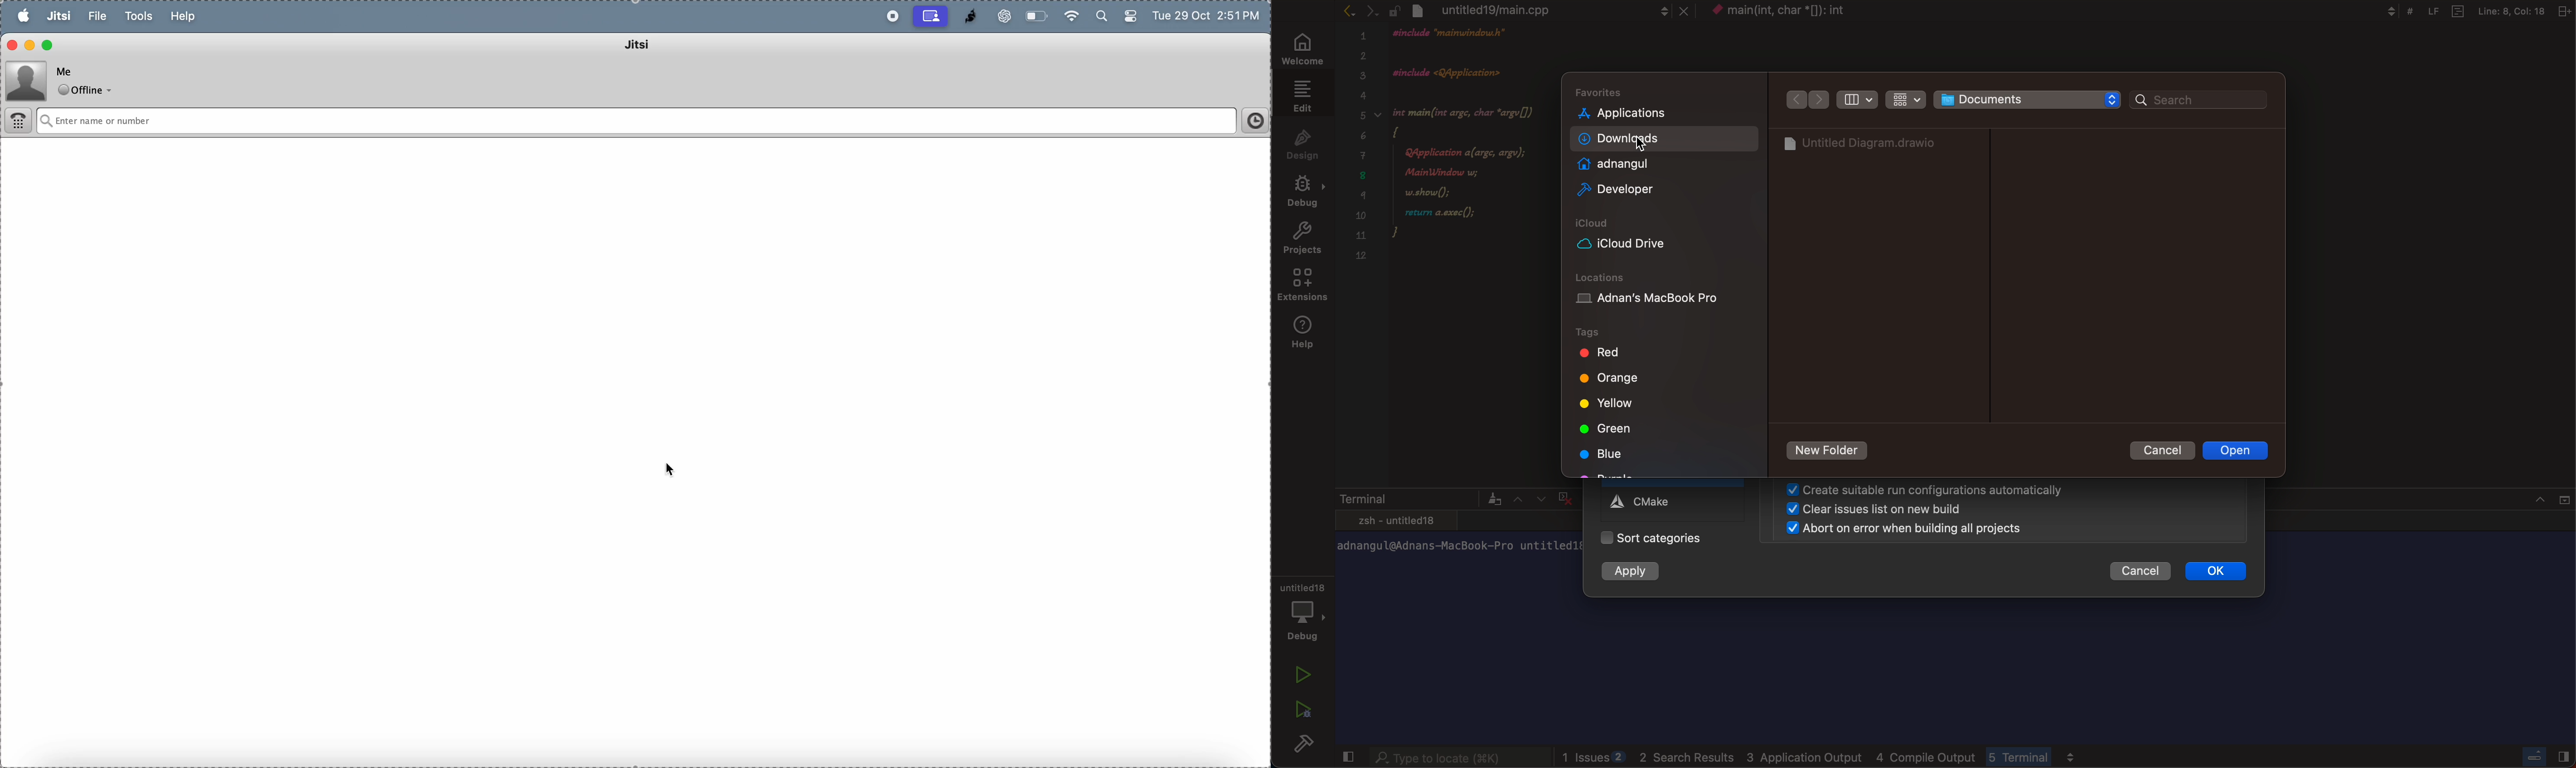 Image resolution: width=2576 pixels, height=784 pixels. I want to click on build, so click(1301, 744).